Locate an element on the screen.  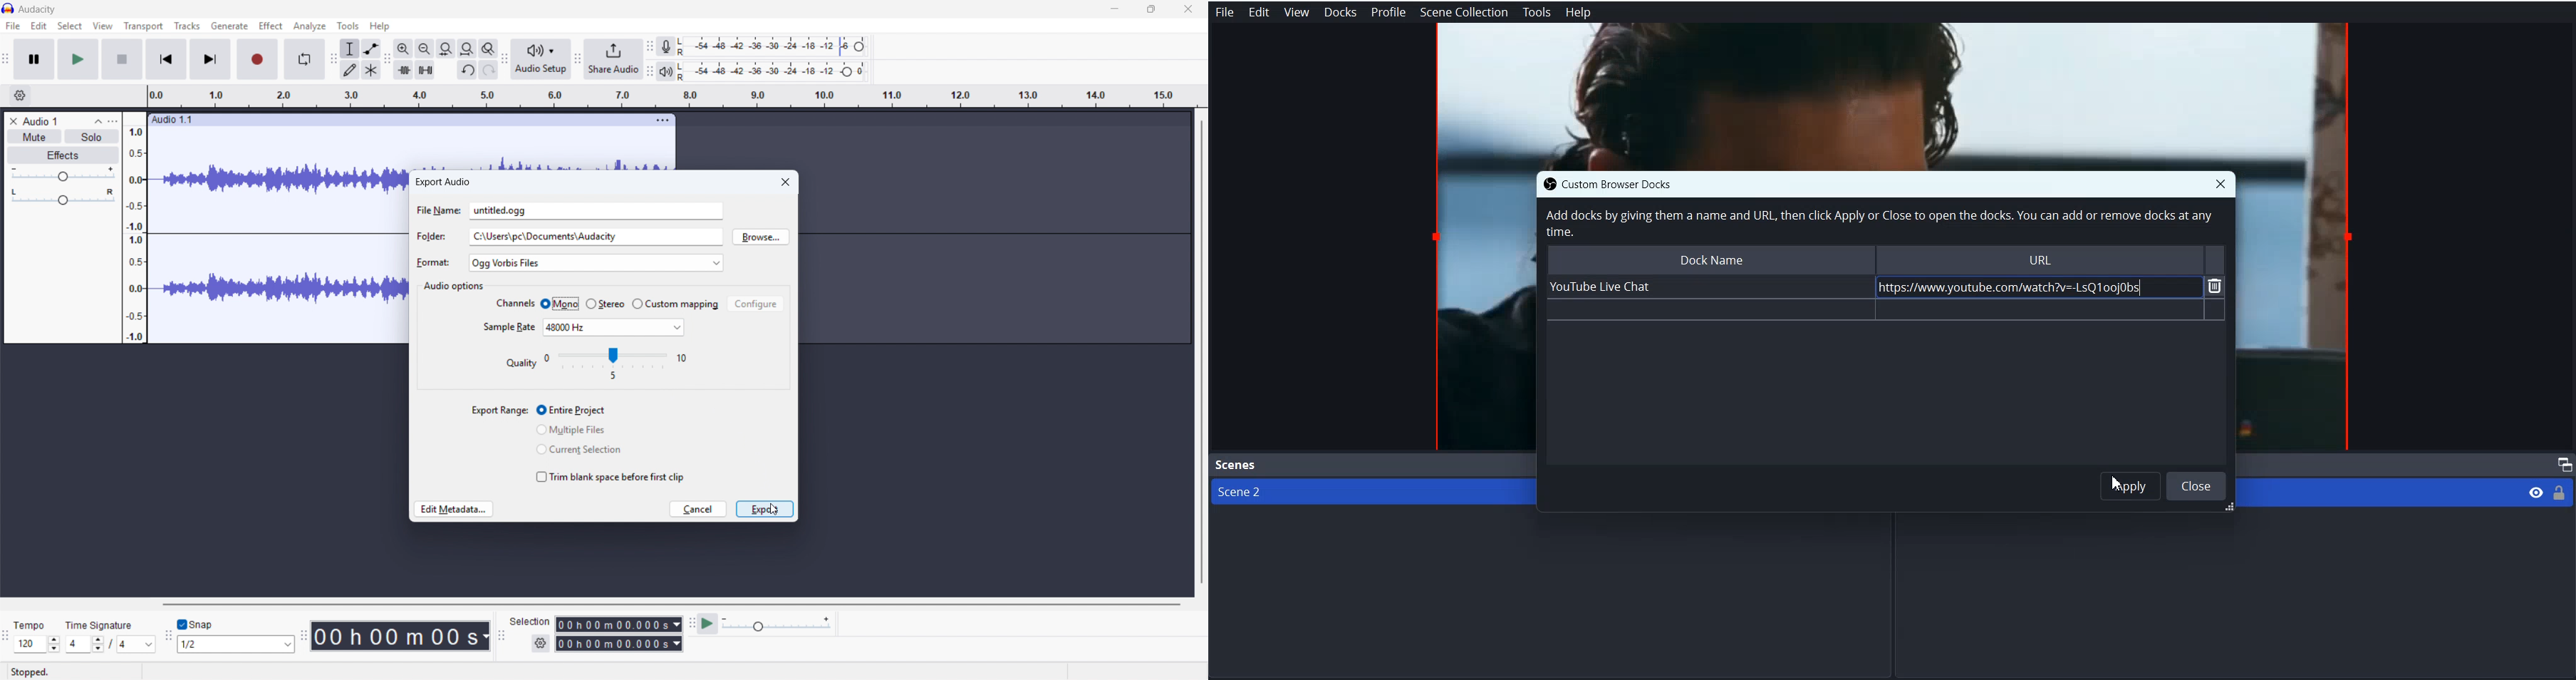
Set encoding  is located at coordinates (615, 354).